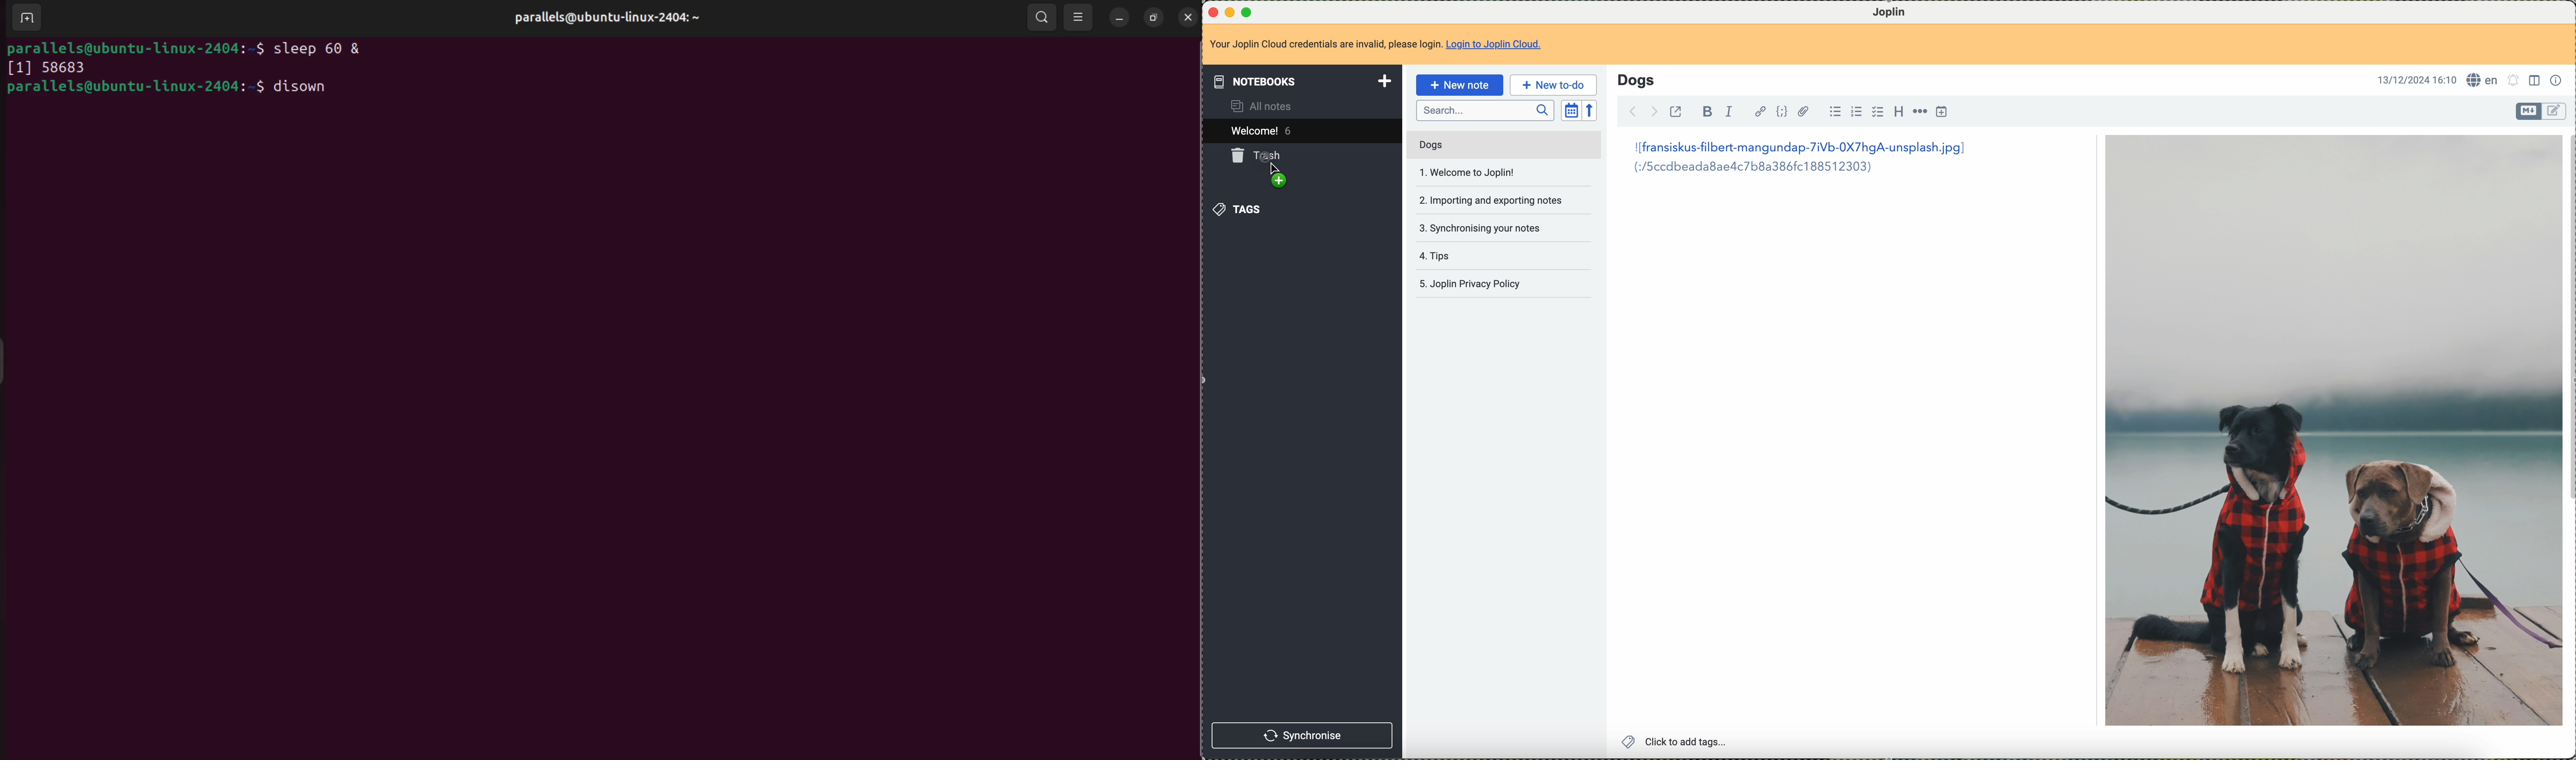 Image resolution: width=2576 pixels, height=784 pixels. What do you see at coordinates (1942, 112) in the screenshot?
I see `insert time` at bounding box center [1942, 112].